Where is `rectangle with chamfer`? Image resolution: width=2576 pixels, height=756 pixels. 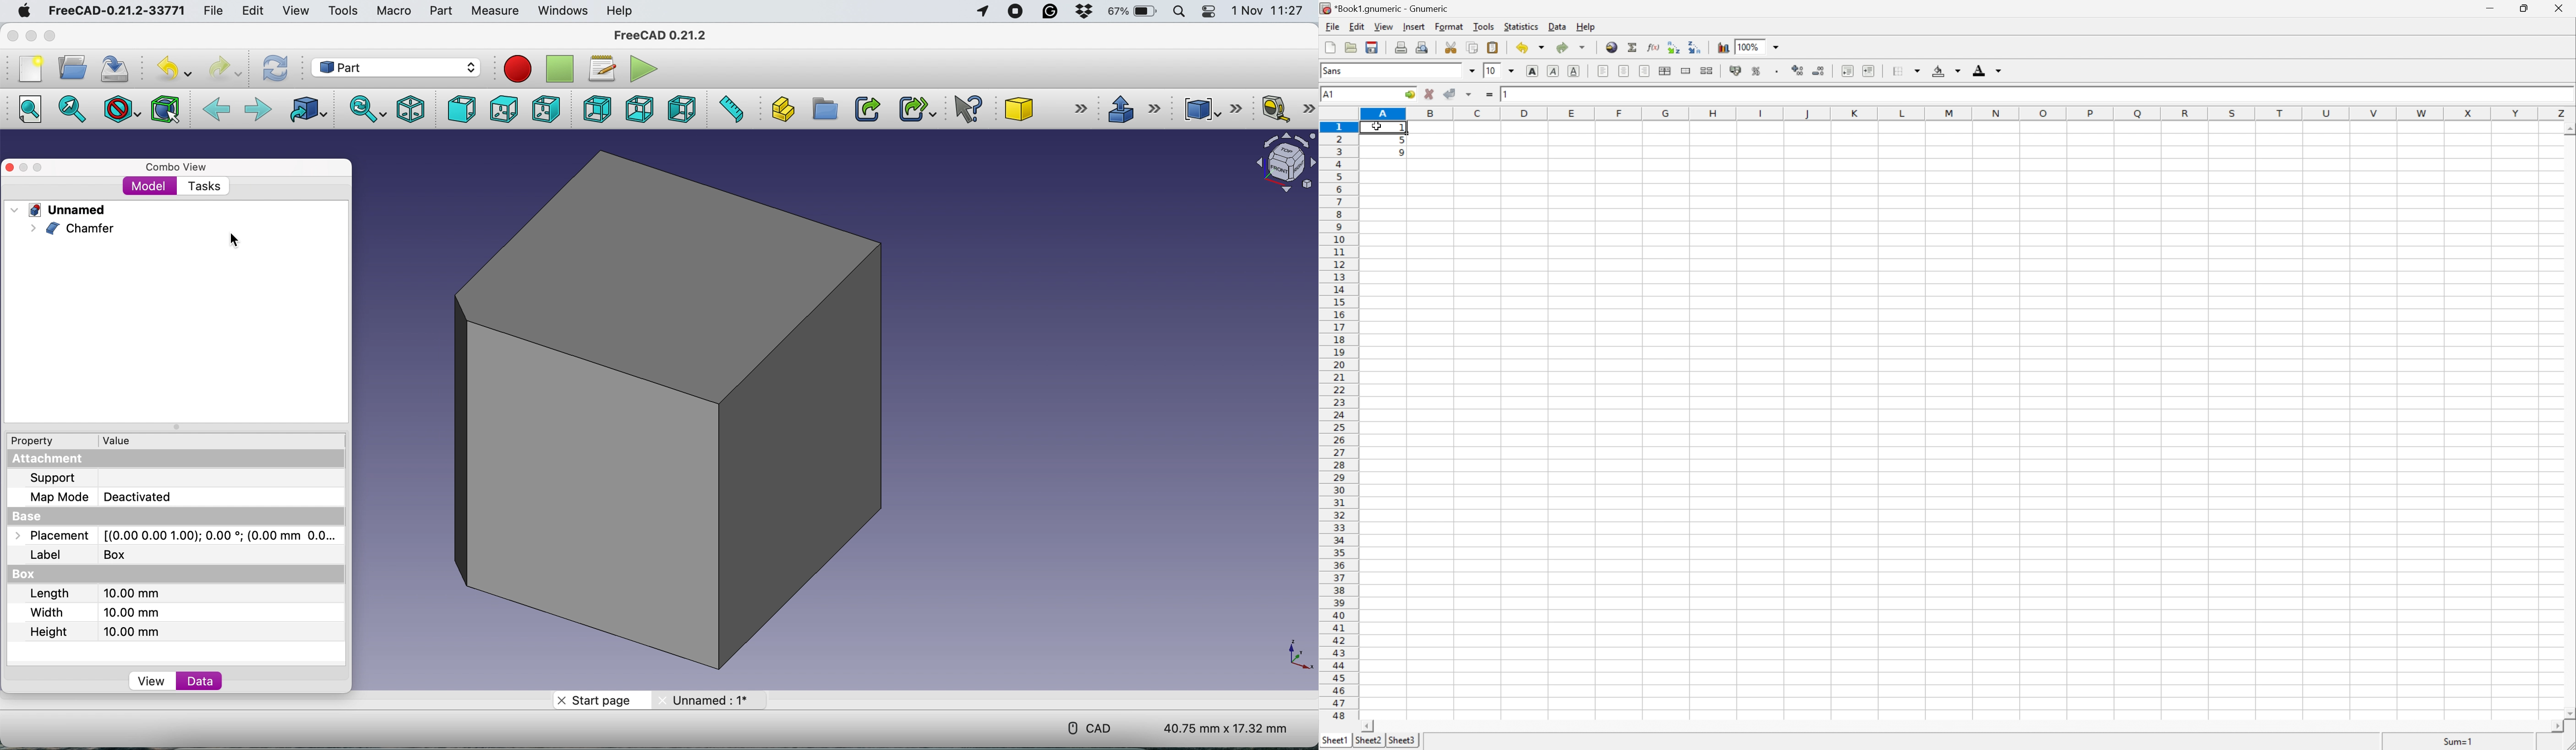 rectangle with chamfer is located at coordinates (681, 414).